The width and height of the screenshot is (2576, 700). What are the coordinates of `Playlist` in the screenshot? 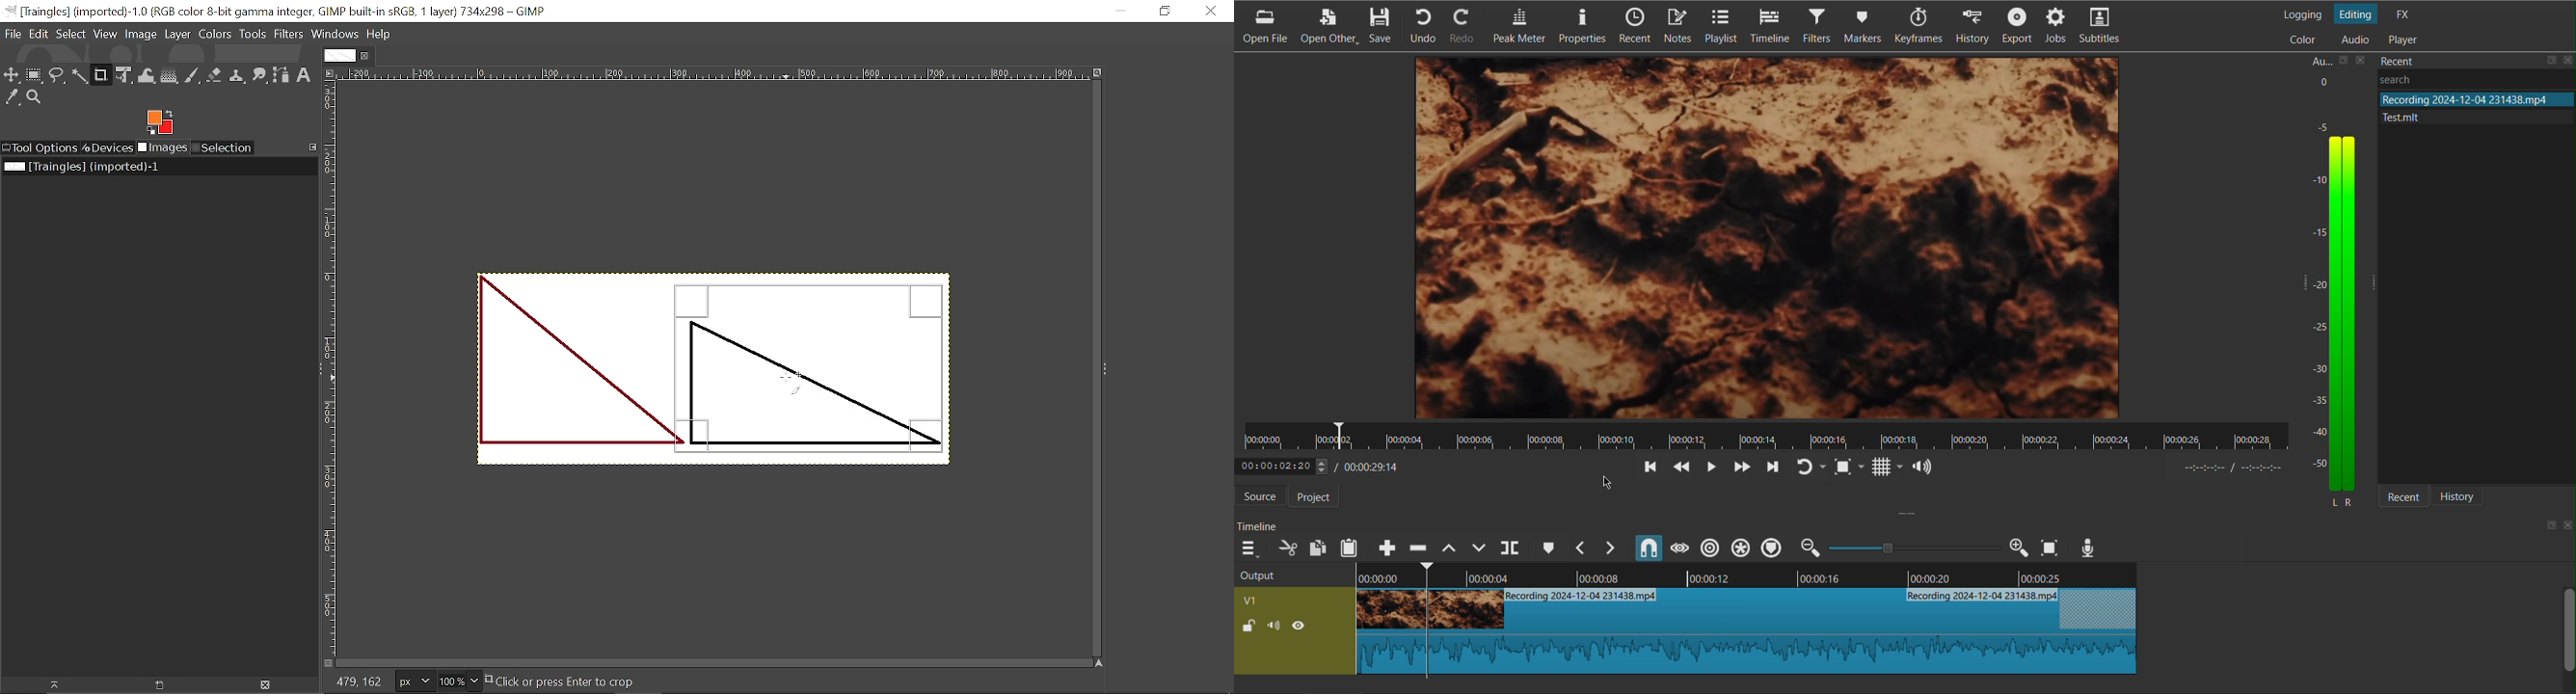 It's located at (1725, 25).